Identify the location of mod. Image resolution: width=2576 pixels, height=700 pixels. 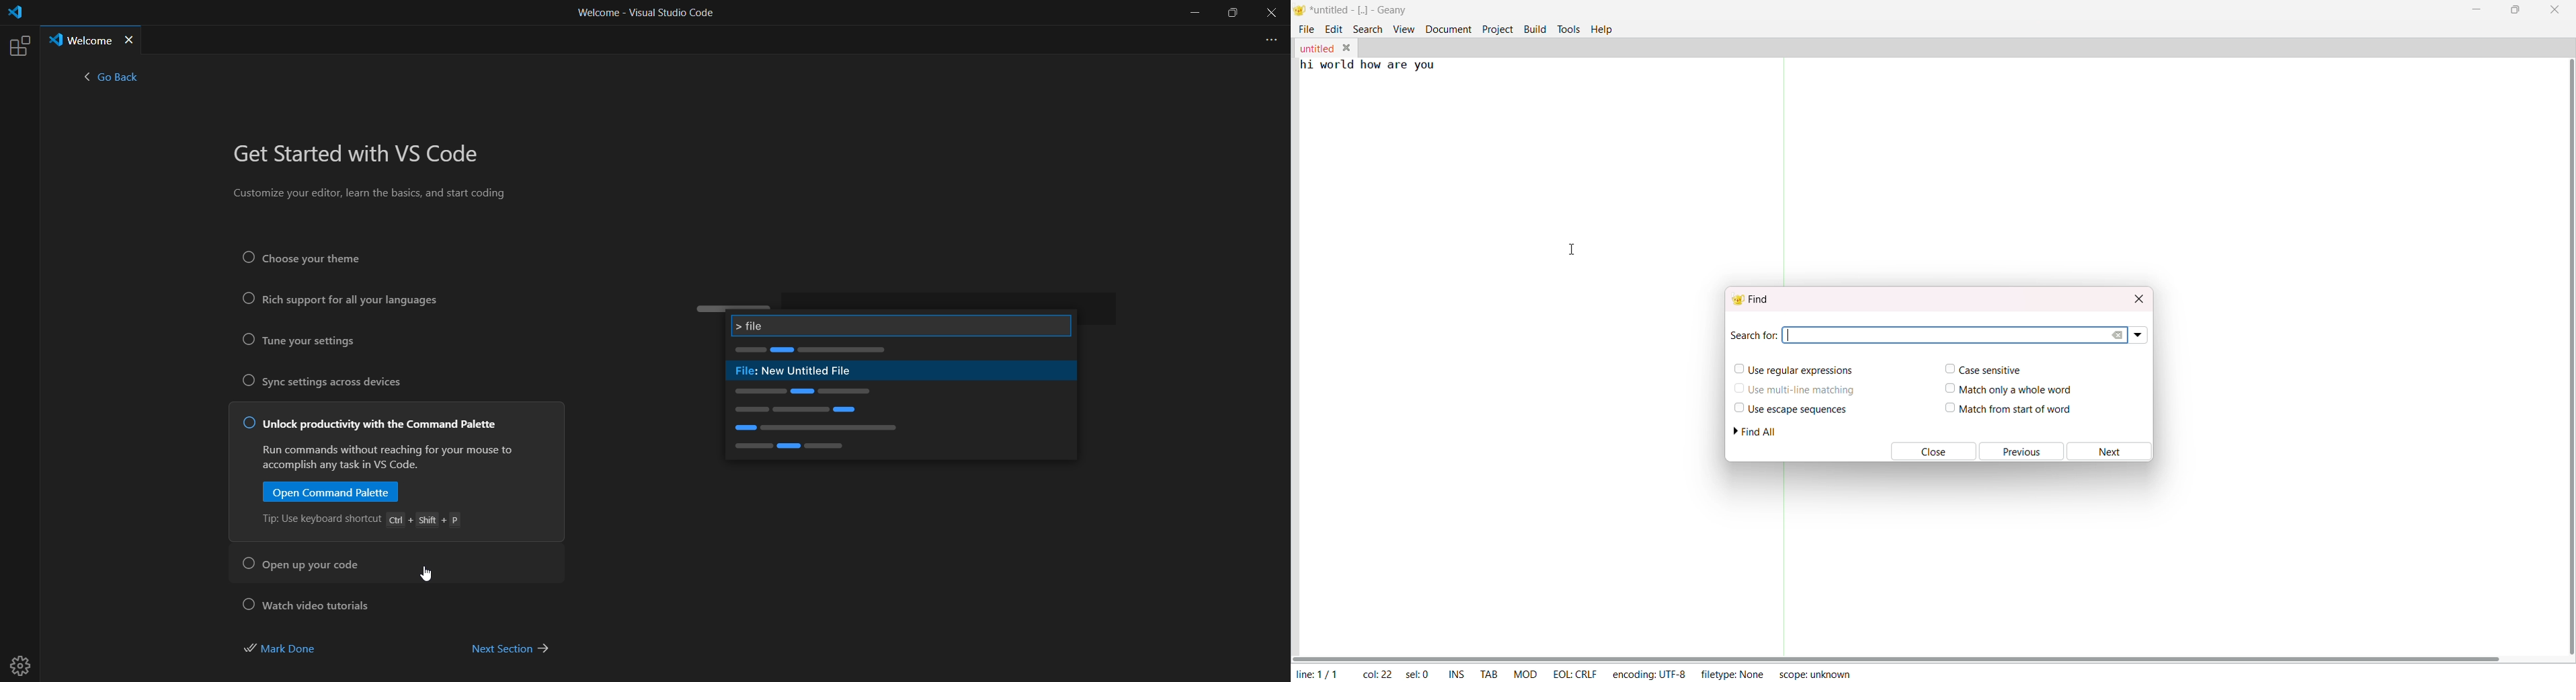
(1522, 673).